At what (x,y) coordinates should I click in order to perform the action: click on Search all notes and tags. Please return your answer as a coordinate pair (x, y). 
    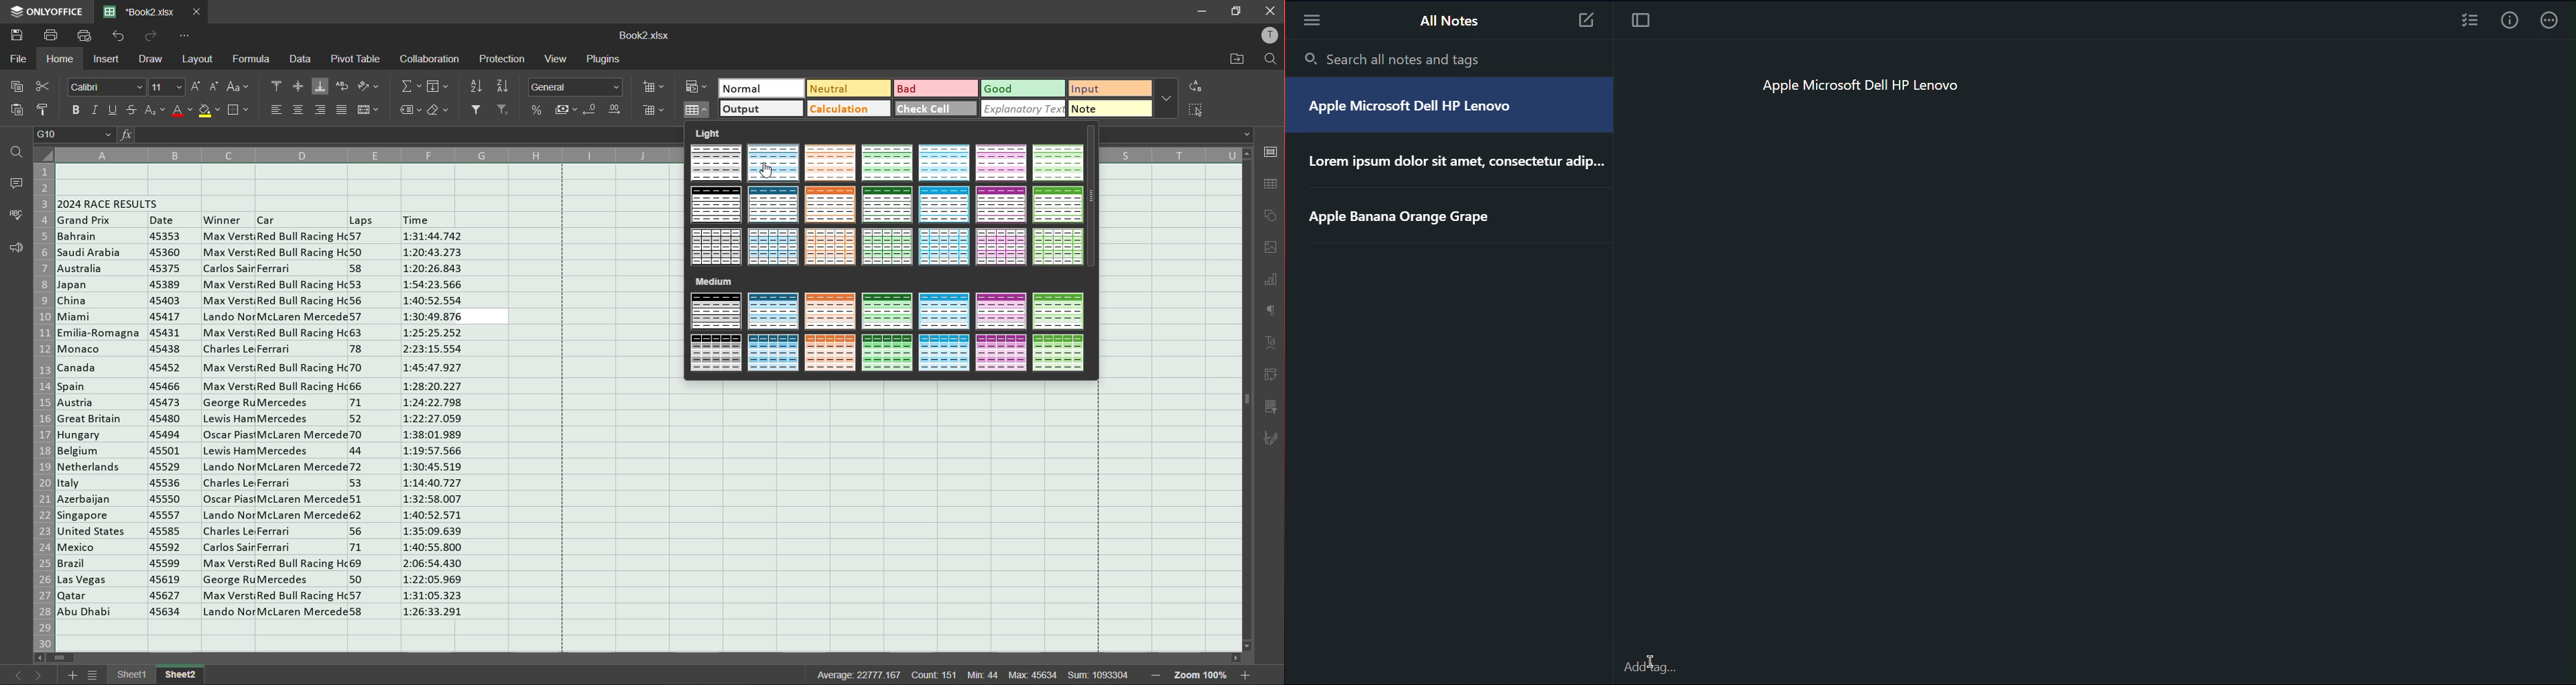
    Looking at the image, I should click on (1395, 59).